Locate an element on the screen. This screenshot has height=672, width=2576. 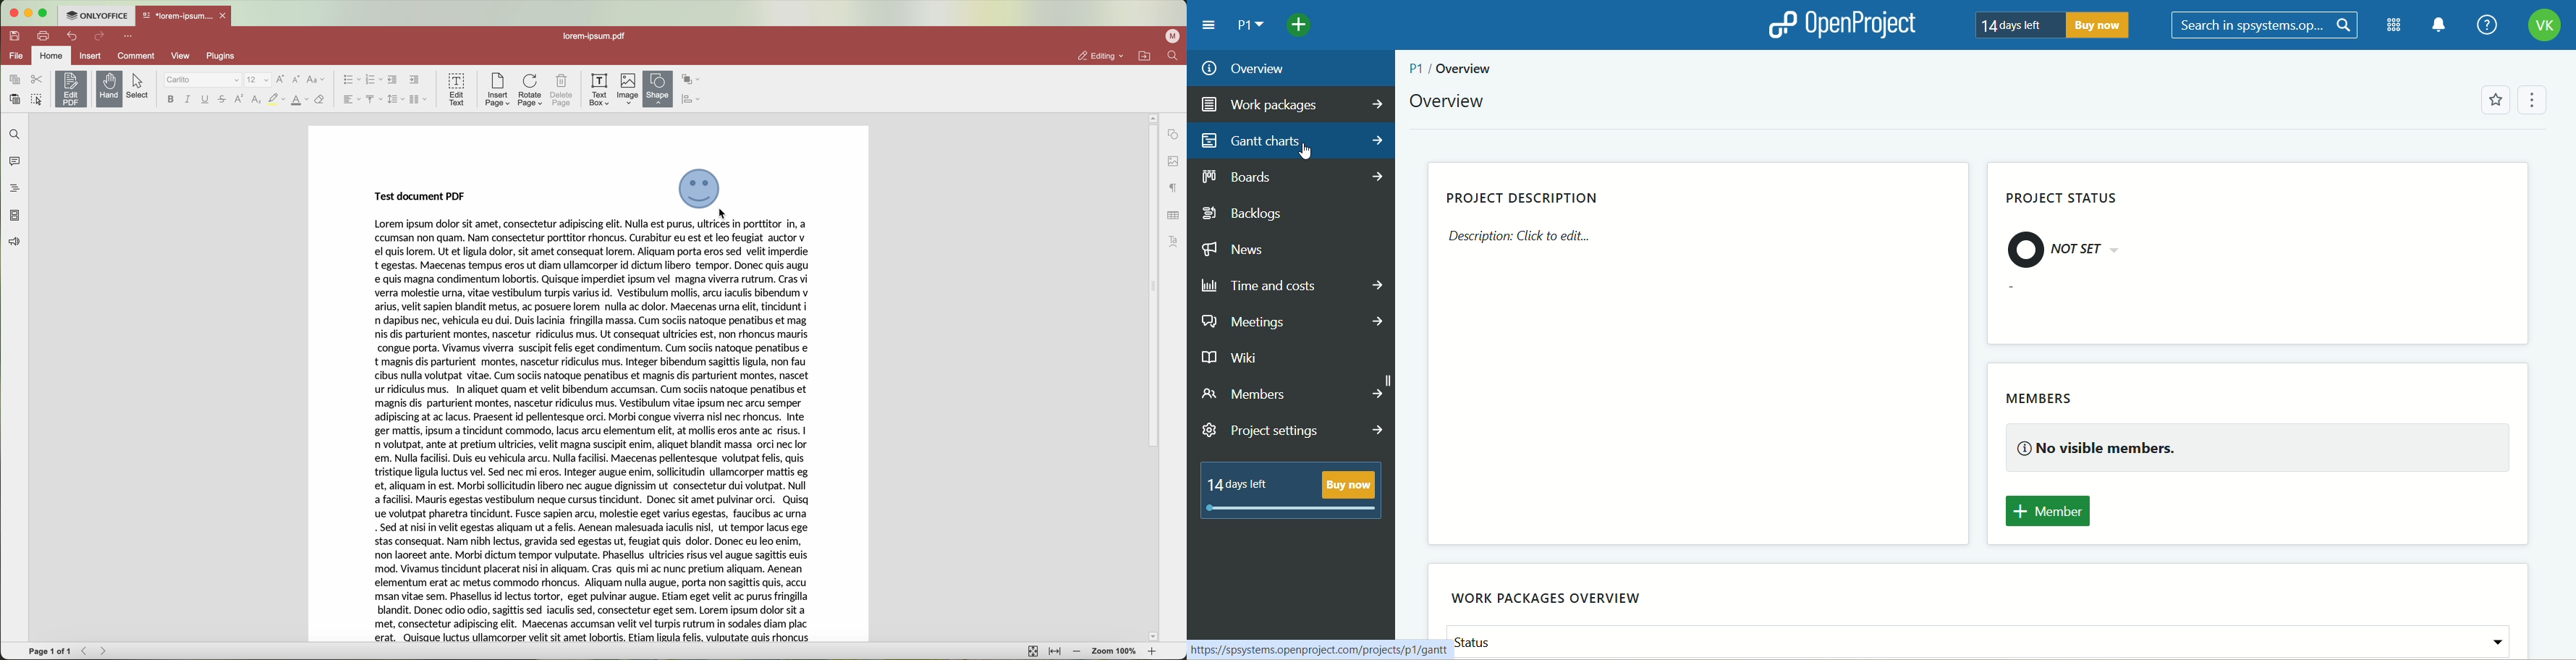
page 1 of 1 is located at coordinates (51, 652).